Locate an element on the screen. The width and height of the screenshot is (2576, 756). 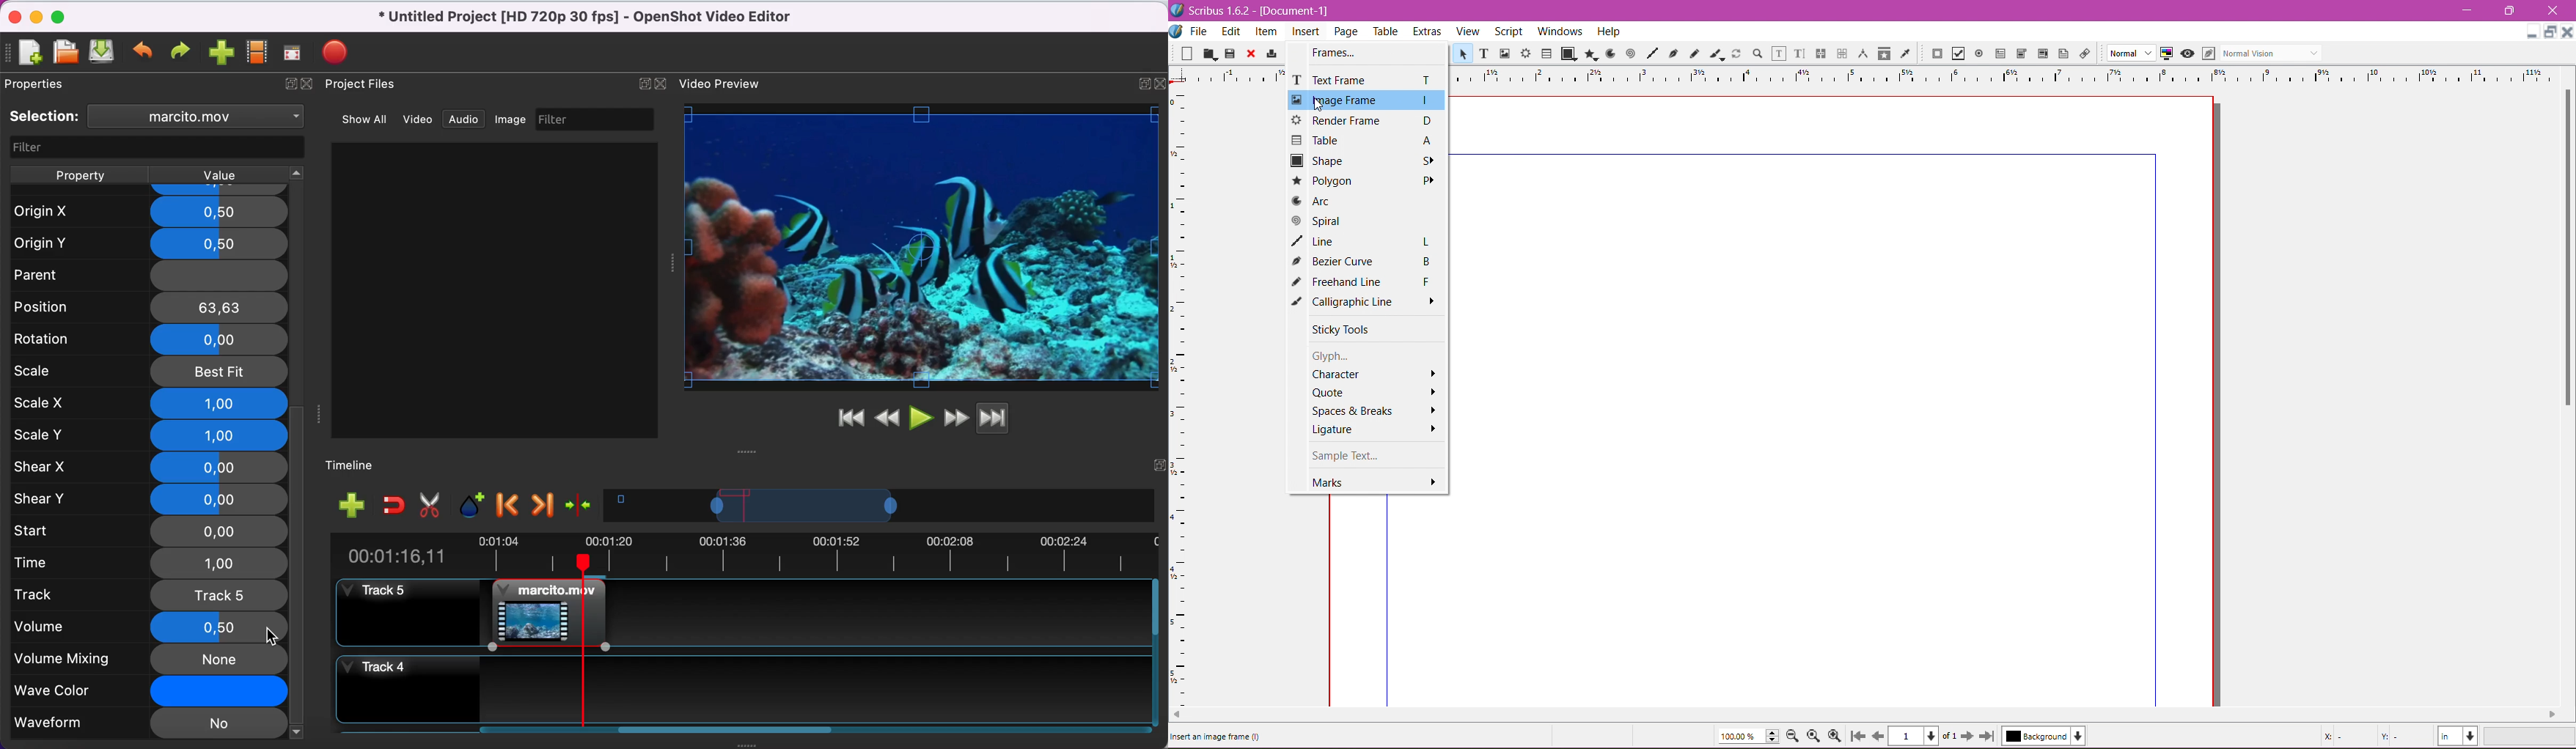
Cursor Coordinate - Y  is located at coordinates (2400, 736).